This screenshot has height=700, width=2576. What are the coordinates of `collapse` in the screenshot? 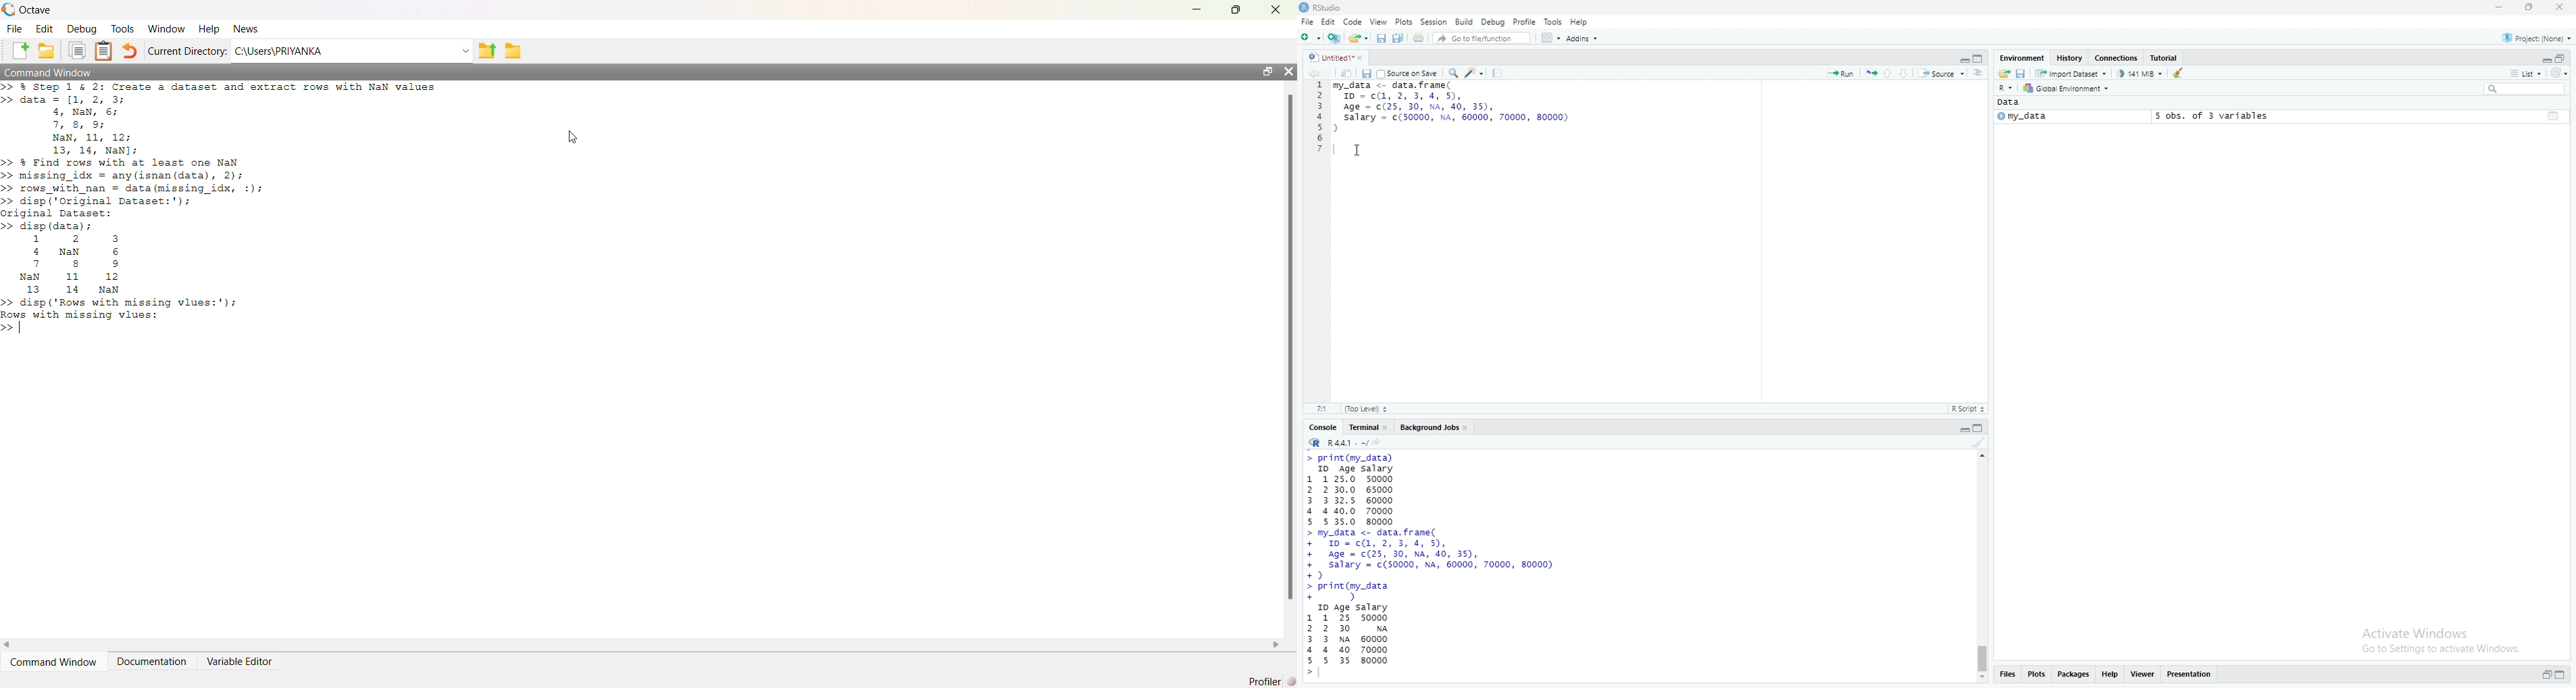 It's located at (2563, 59).